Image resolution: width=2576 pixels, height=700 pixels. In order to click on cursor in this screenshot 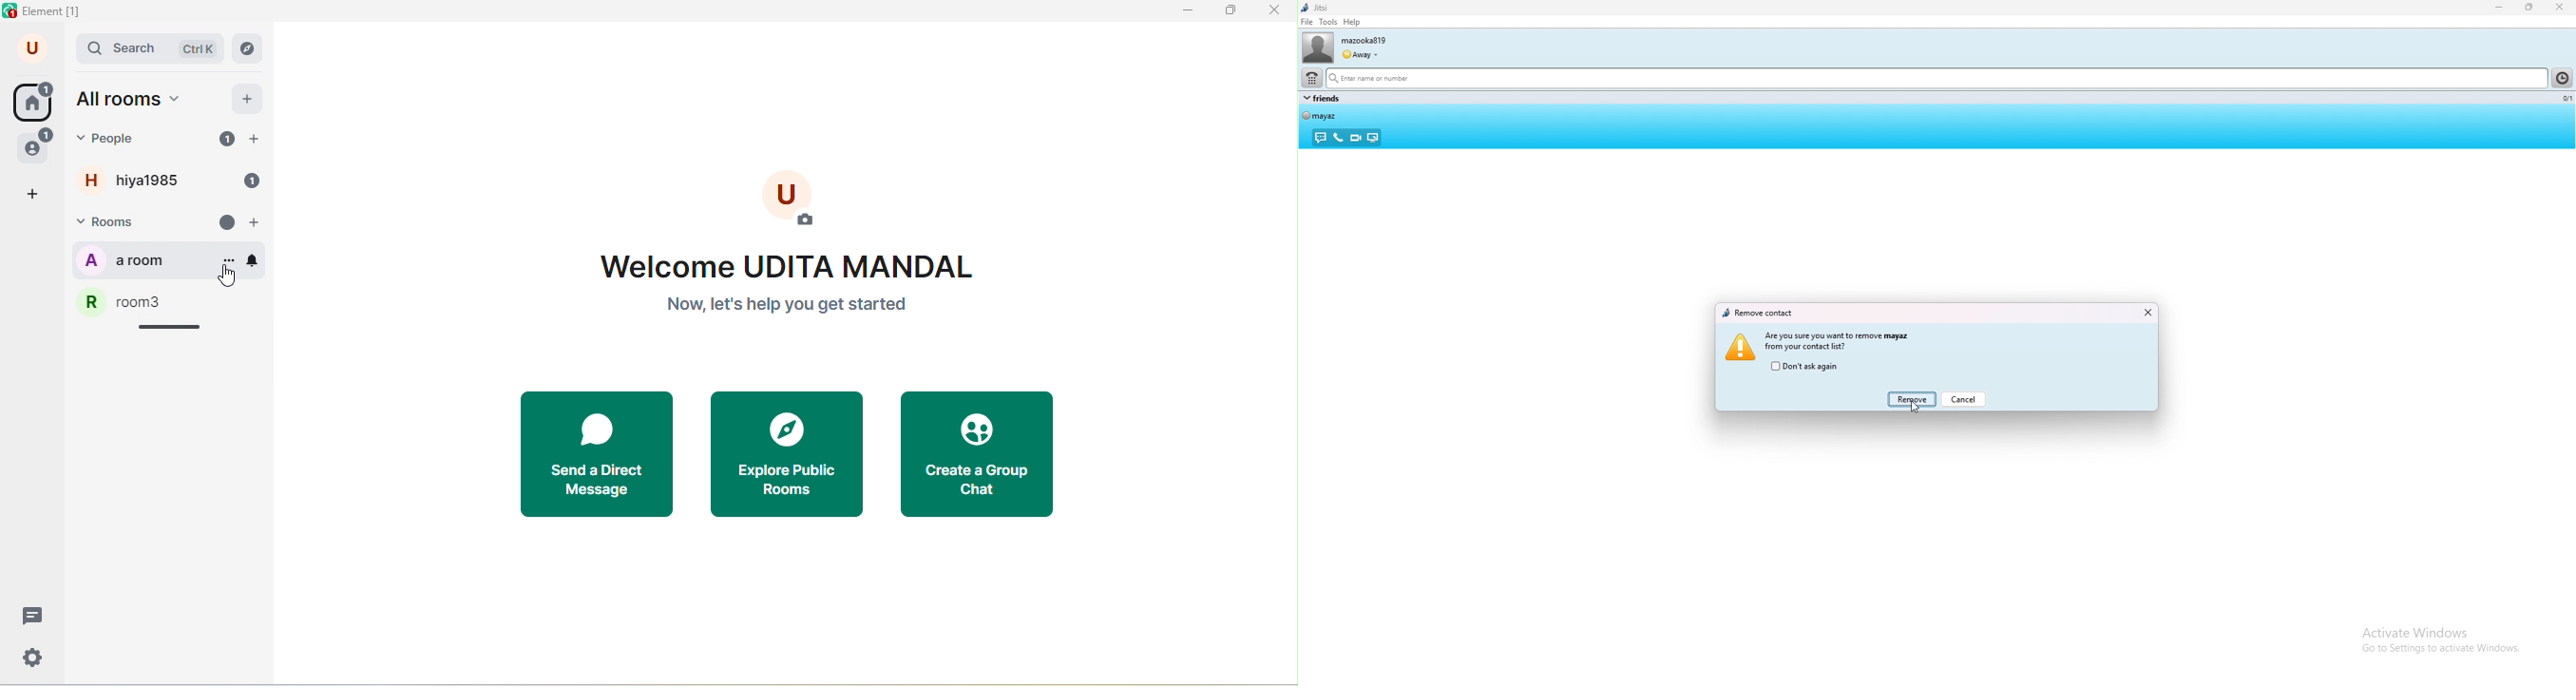, I will do `click(228, 274)`.